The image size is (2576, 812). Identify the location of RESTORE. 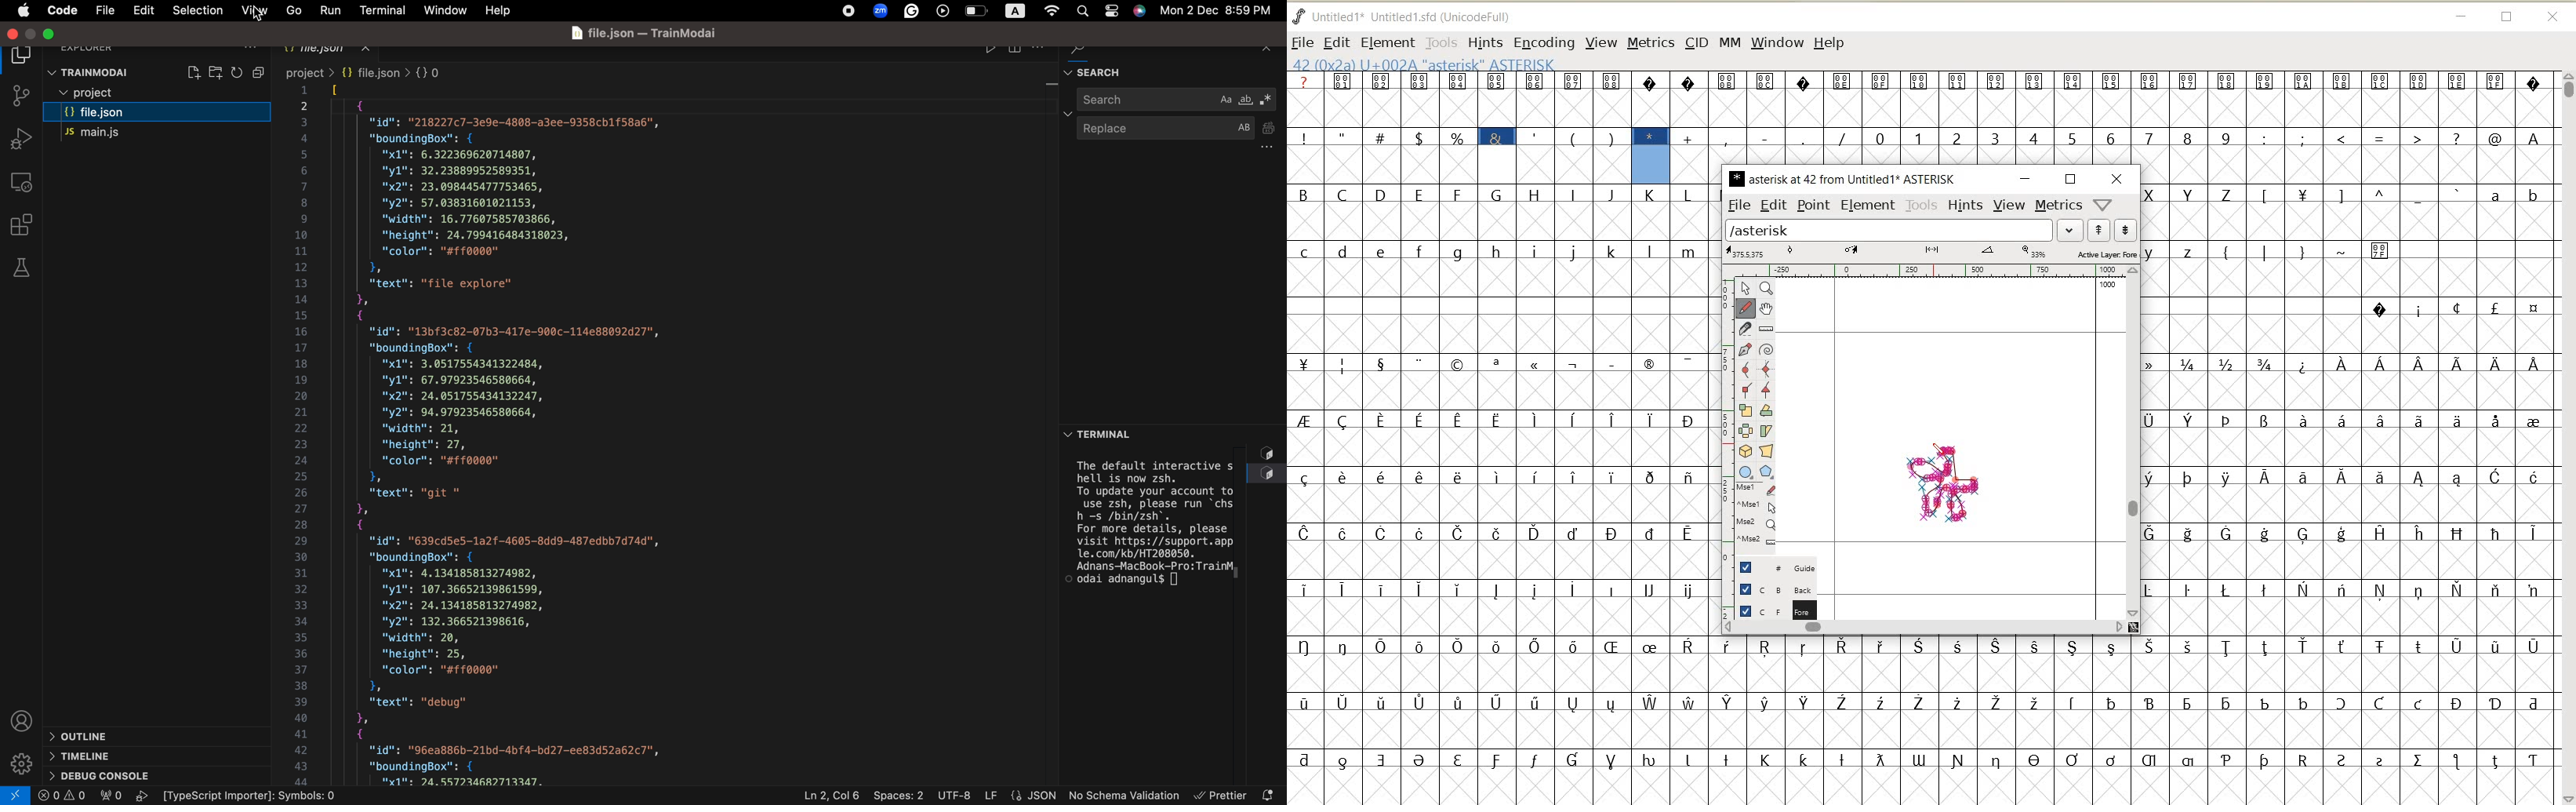
(2072, 179).